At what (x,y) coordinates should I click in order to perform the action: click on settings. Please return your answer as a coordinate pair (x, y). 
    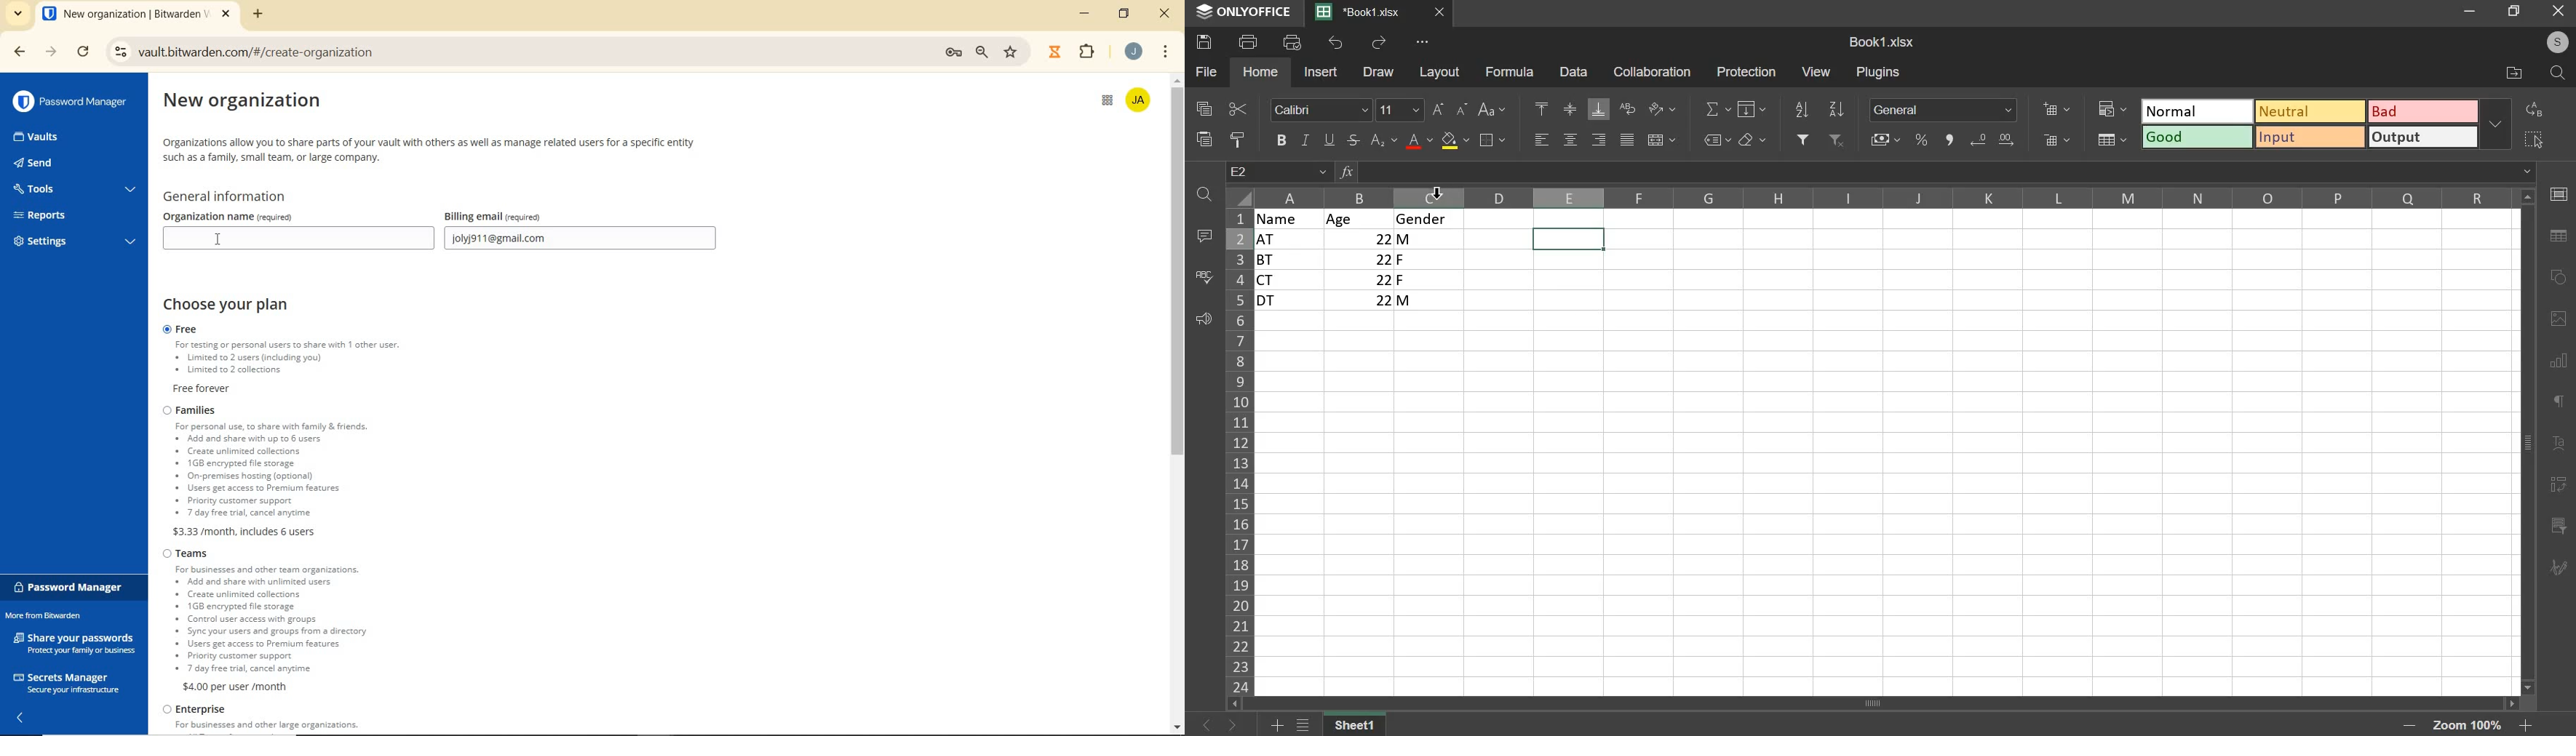
    Looking at the image, I should click on (72, 243).